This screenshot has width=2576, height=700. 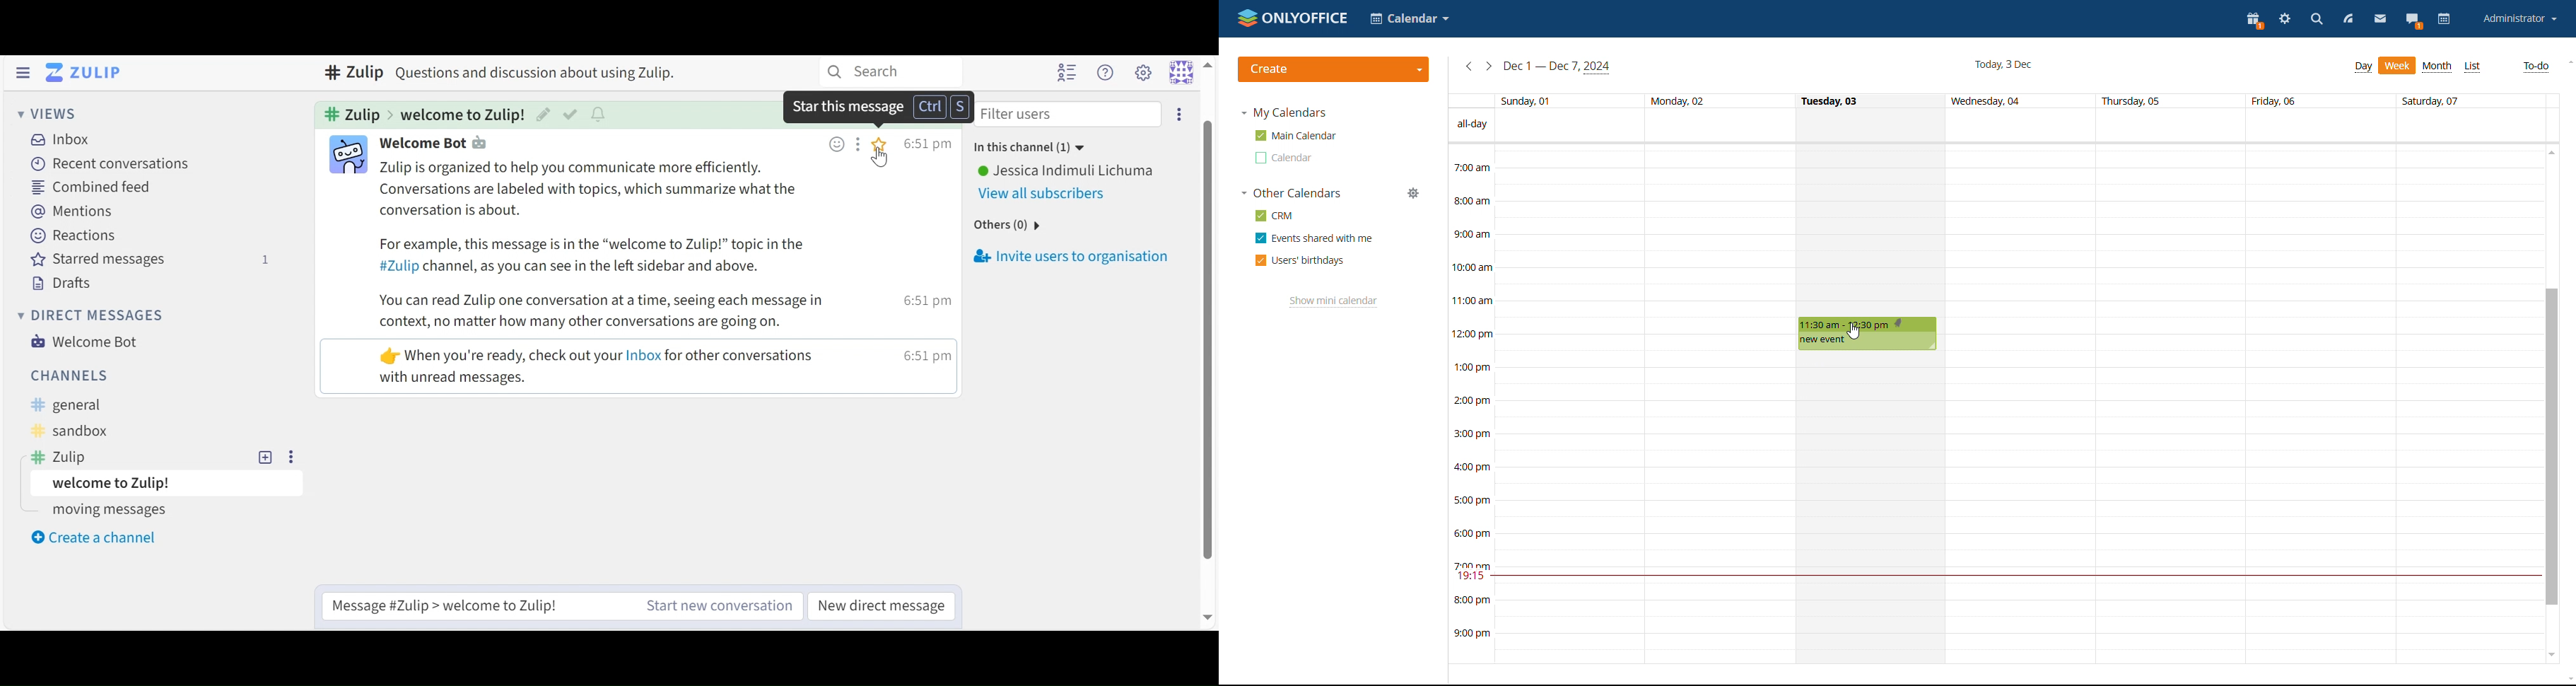 What do you see at coordinates (2568, 61) in the screenshot?
I see `scroll up` at bounding box center [2568, 61].